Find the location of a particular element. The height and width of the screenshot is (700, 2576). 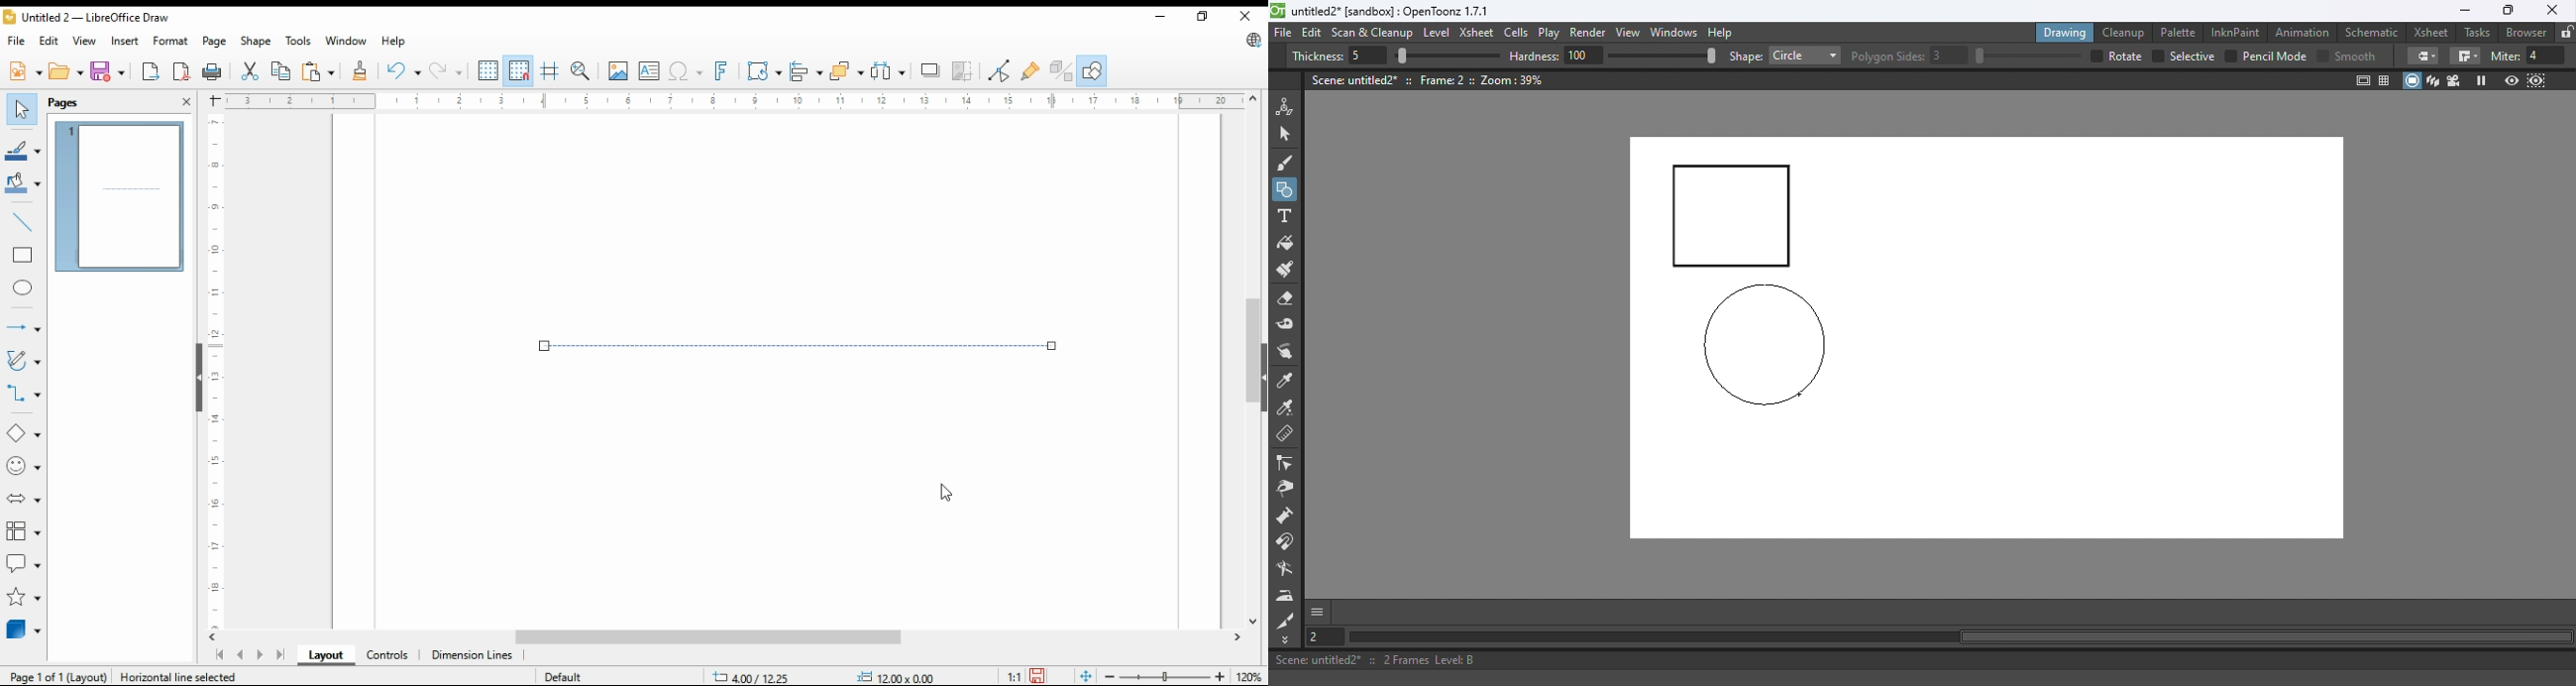

pages is located at coordinates (69, 101).